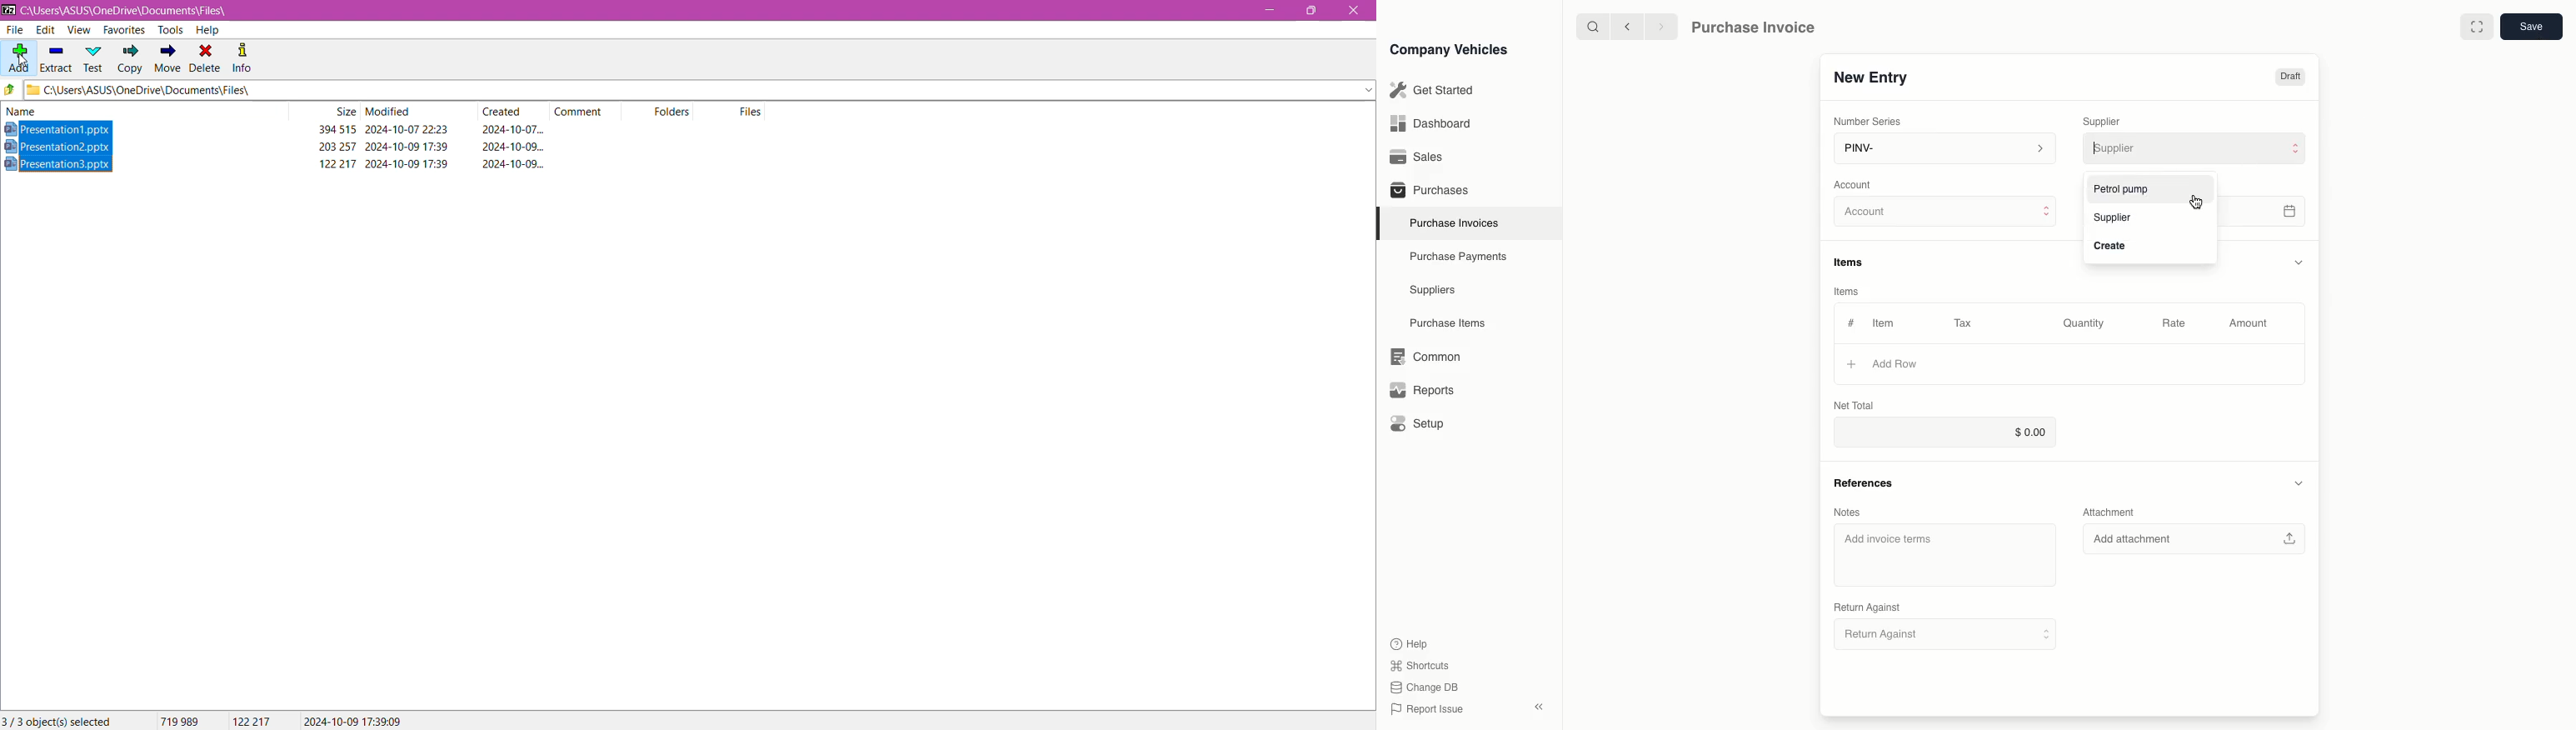 Image resolution: width=2576 pixels, height=756 pixels. What do you see at coordinates (1661, 26) in the screenshot?
I see `next` at bounding box center [1661, 26].